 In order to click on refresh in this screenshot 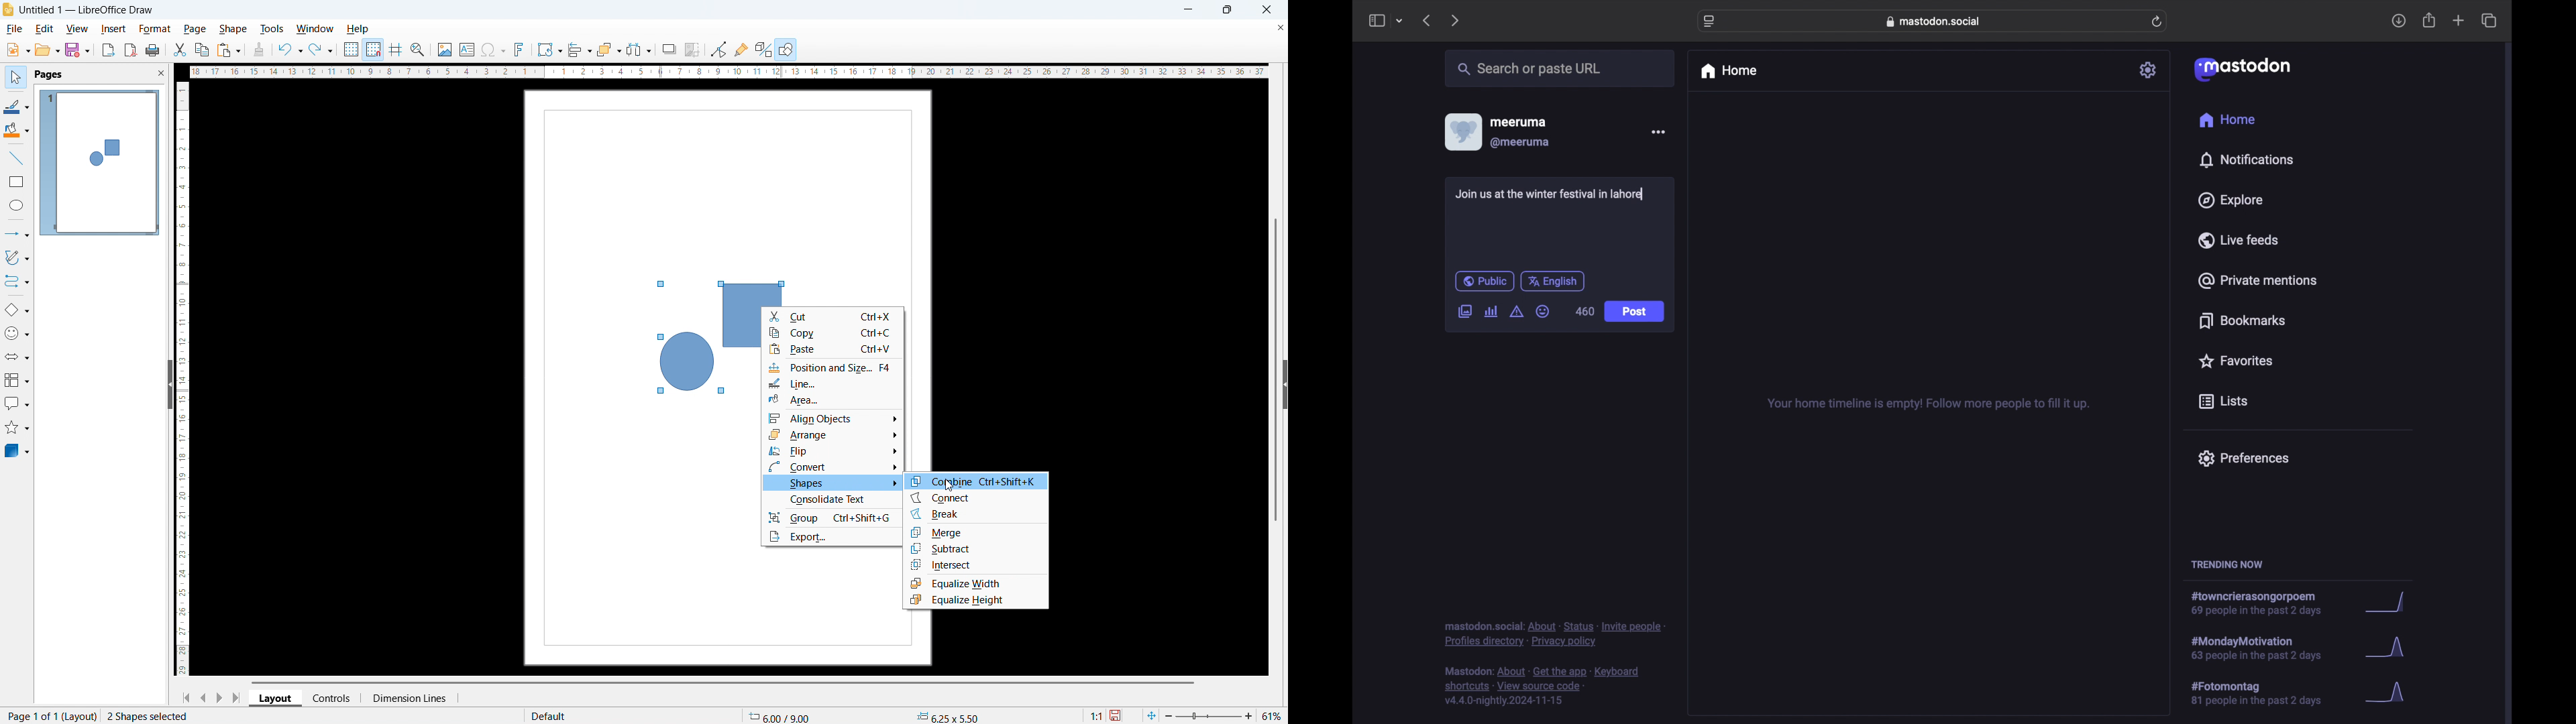, I will do `click(2158, 22)`.